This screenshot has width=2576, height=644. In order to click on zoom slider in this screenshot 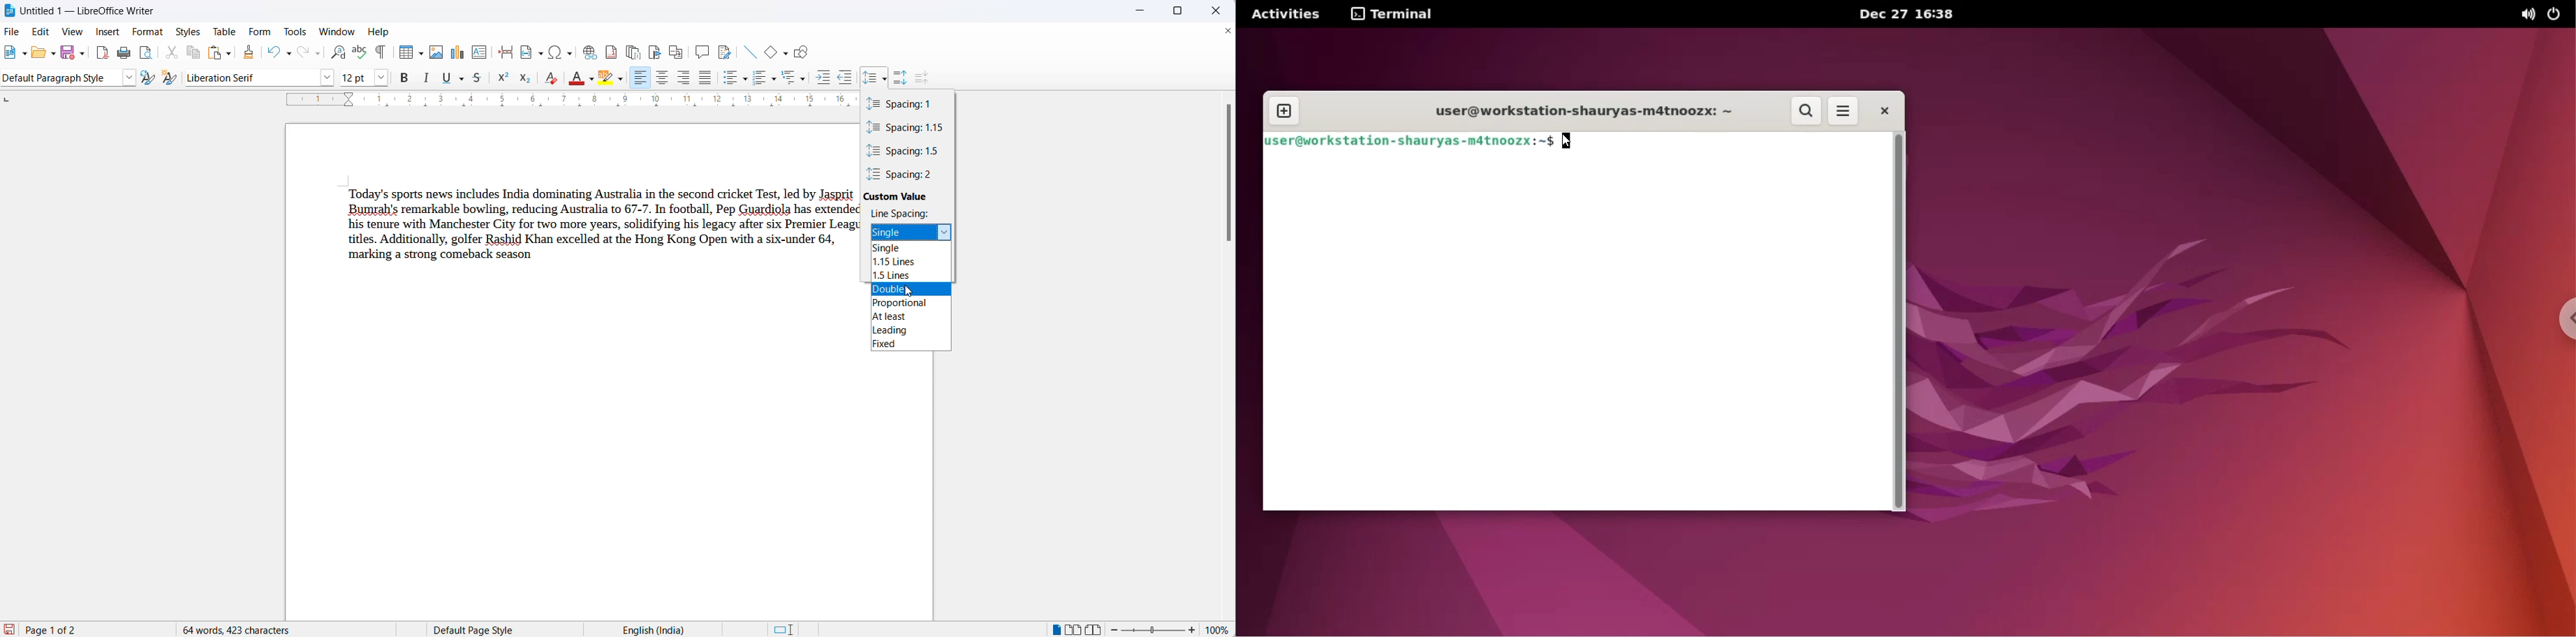, I will do `click(1153, 630)`.